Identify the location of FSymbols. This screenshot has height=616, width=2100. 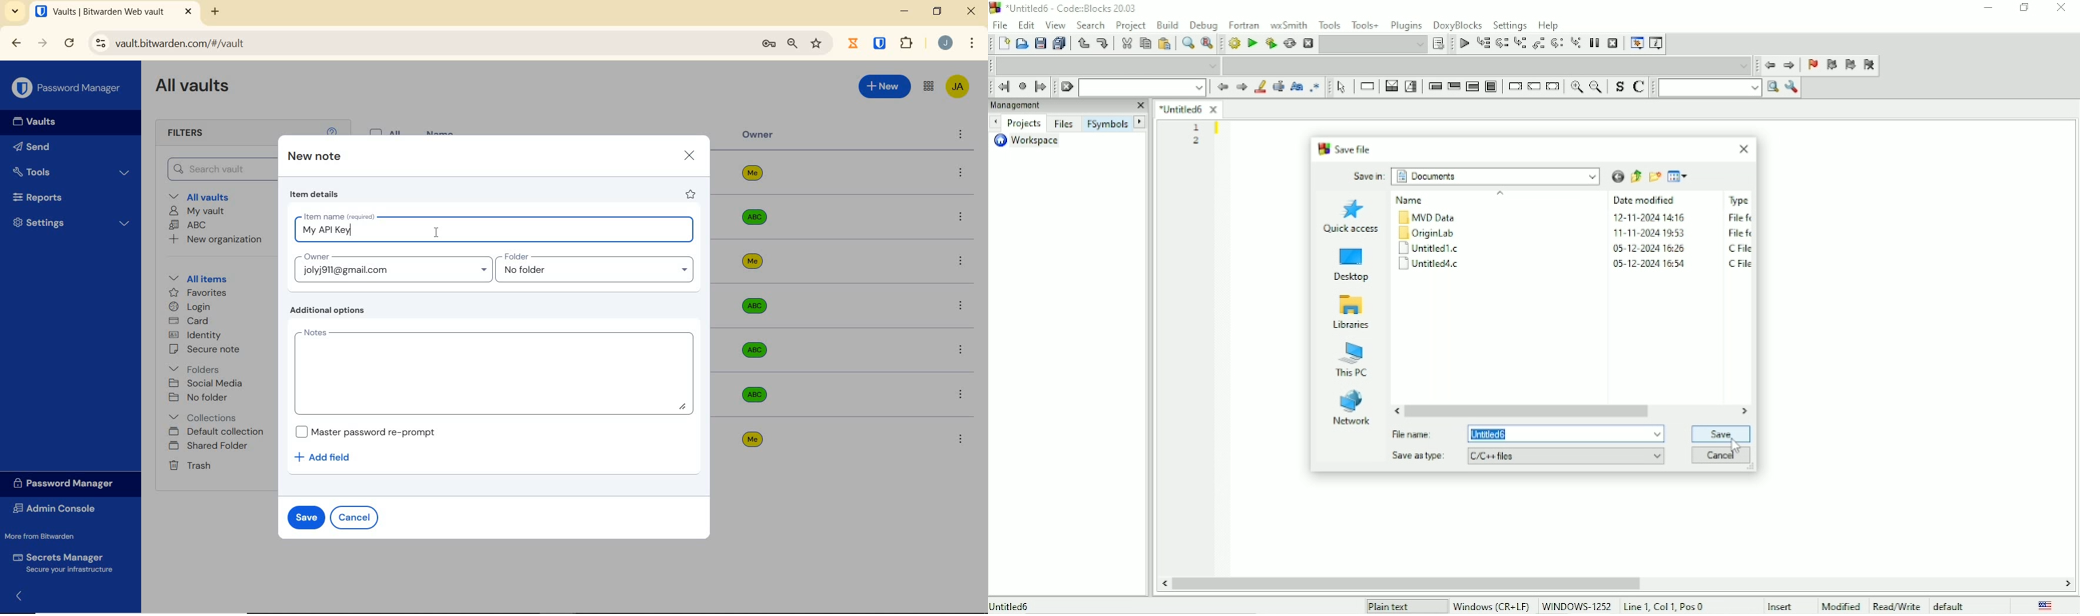
(1107, 125).